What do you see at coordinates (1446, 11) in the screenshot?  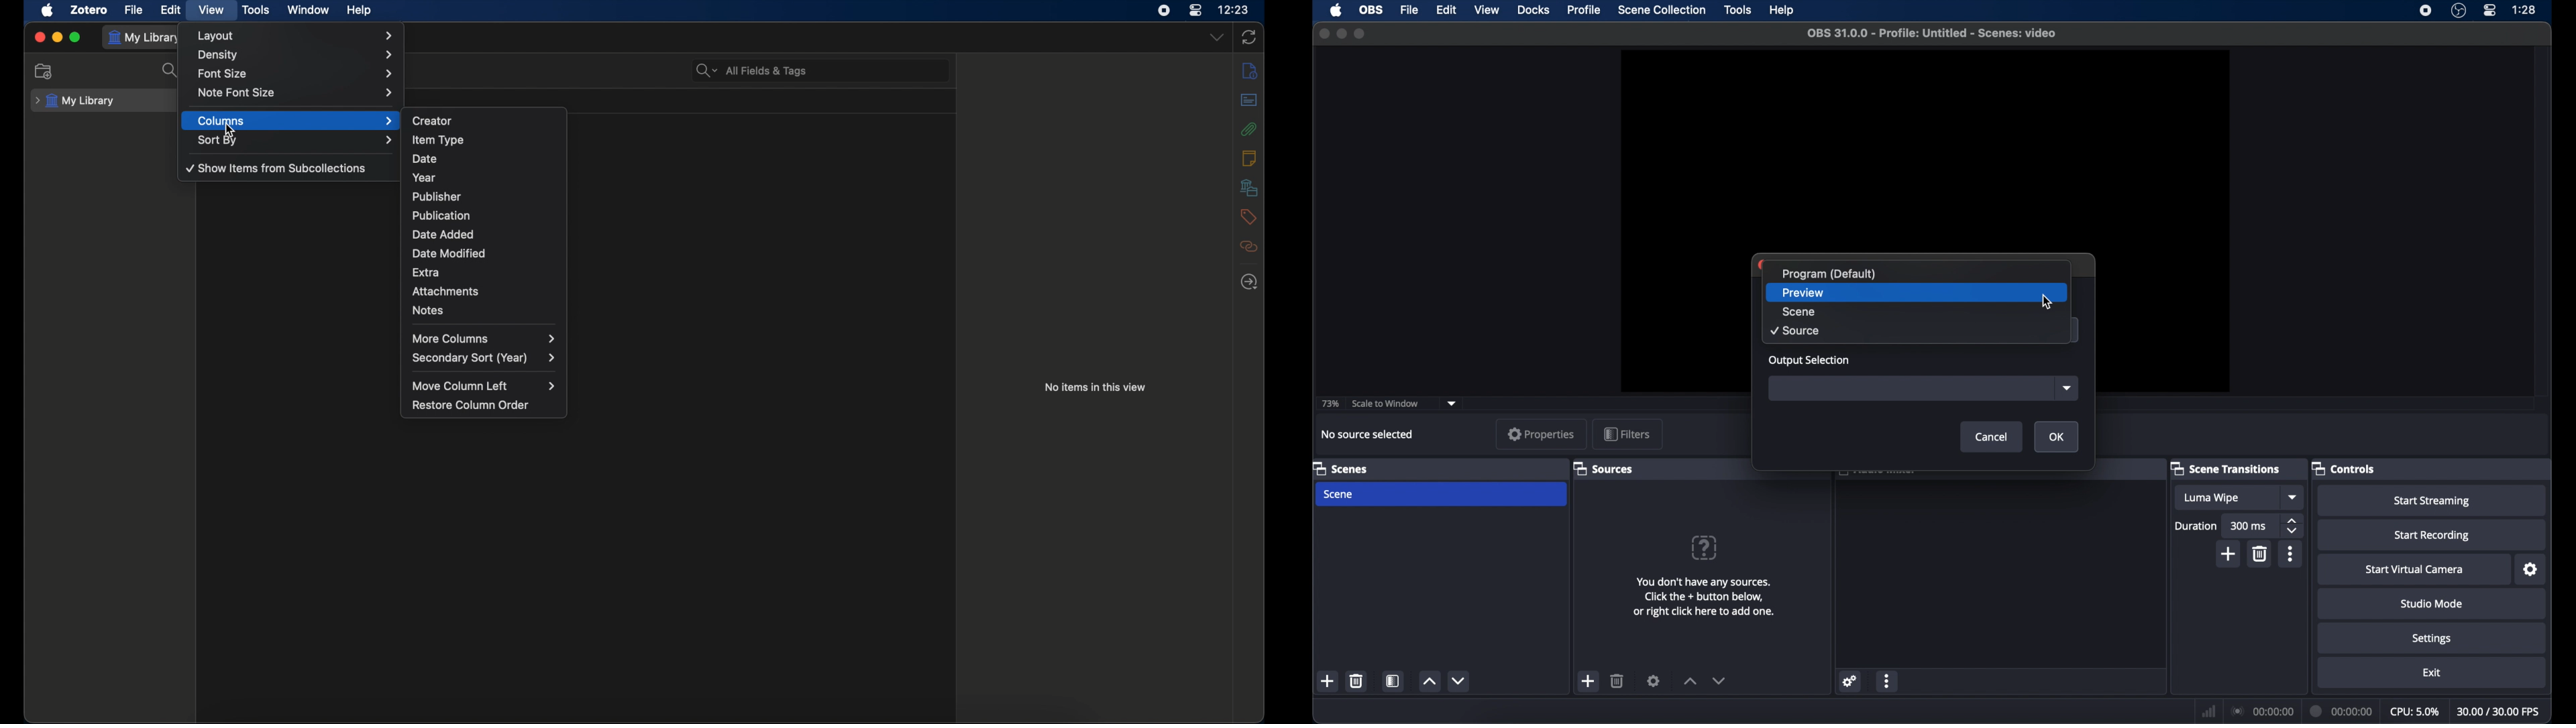 I see `edit` at bounding box center [1446, 11].